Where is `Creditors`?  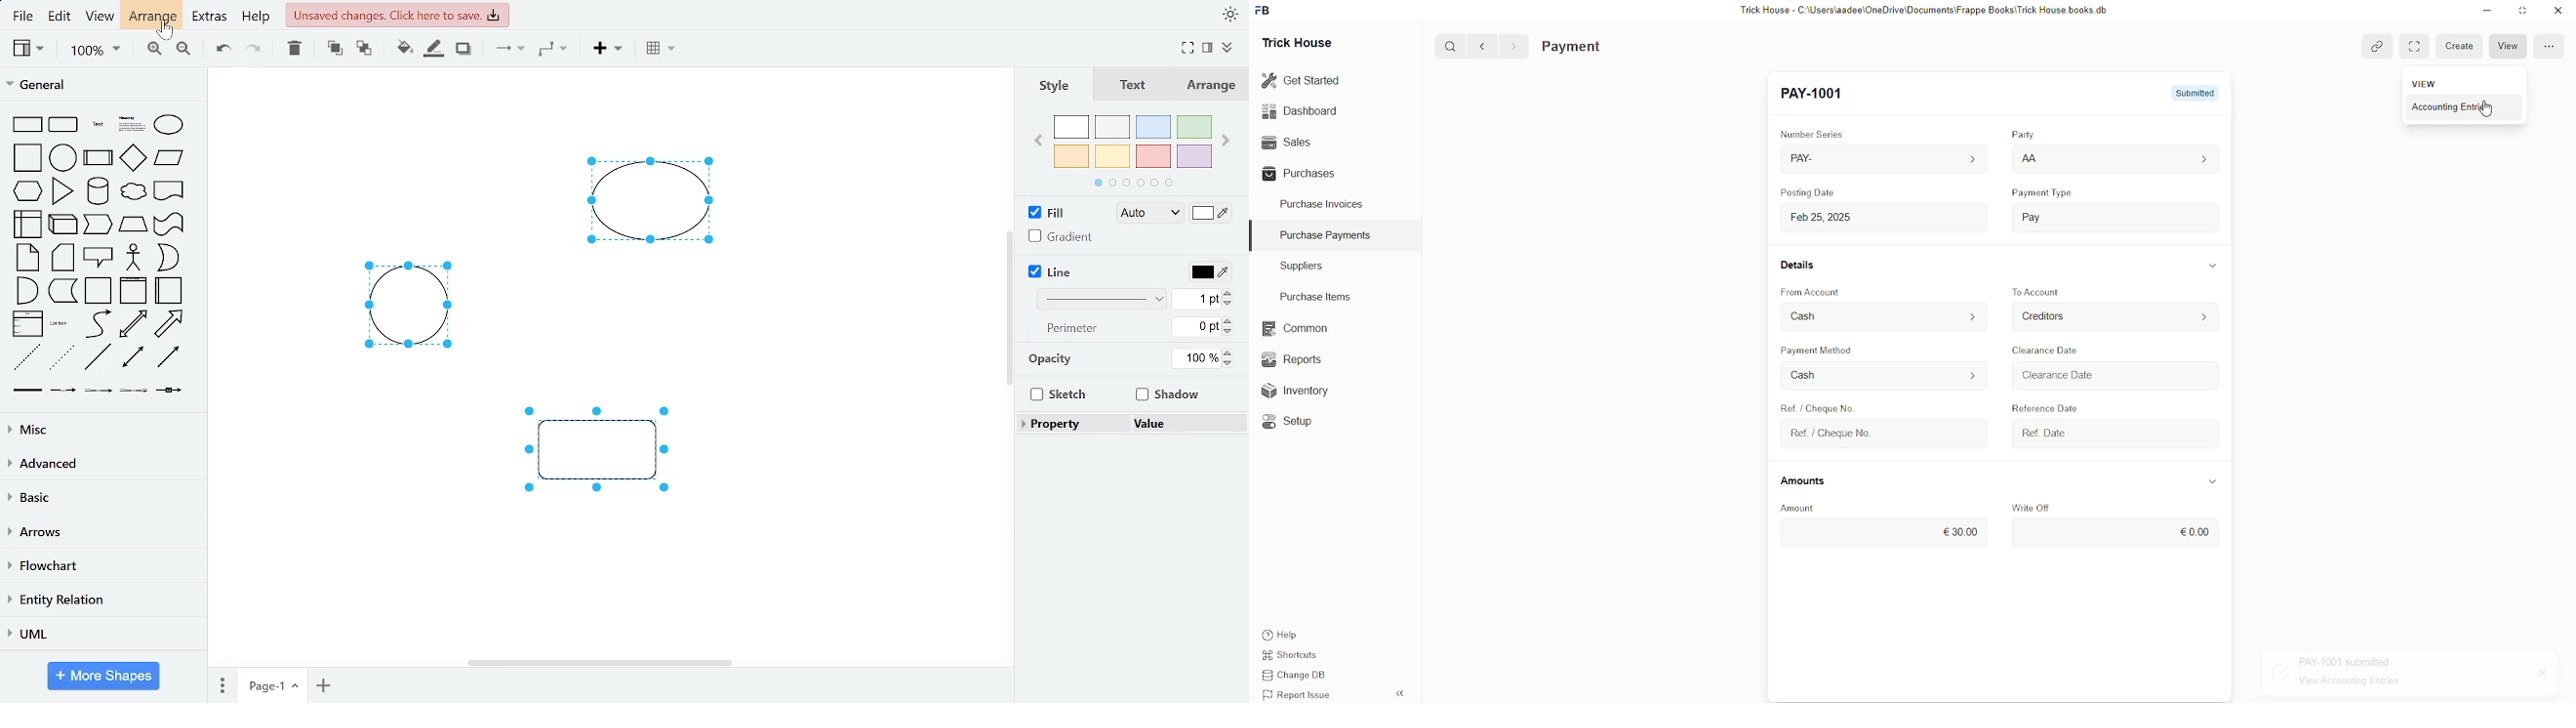 Creditors is located at coordinates (2052, 318).